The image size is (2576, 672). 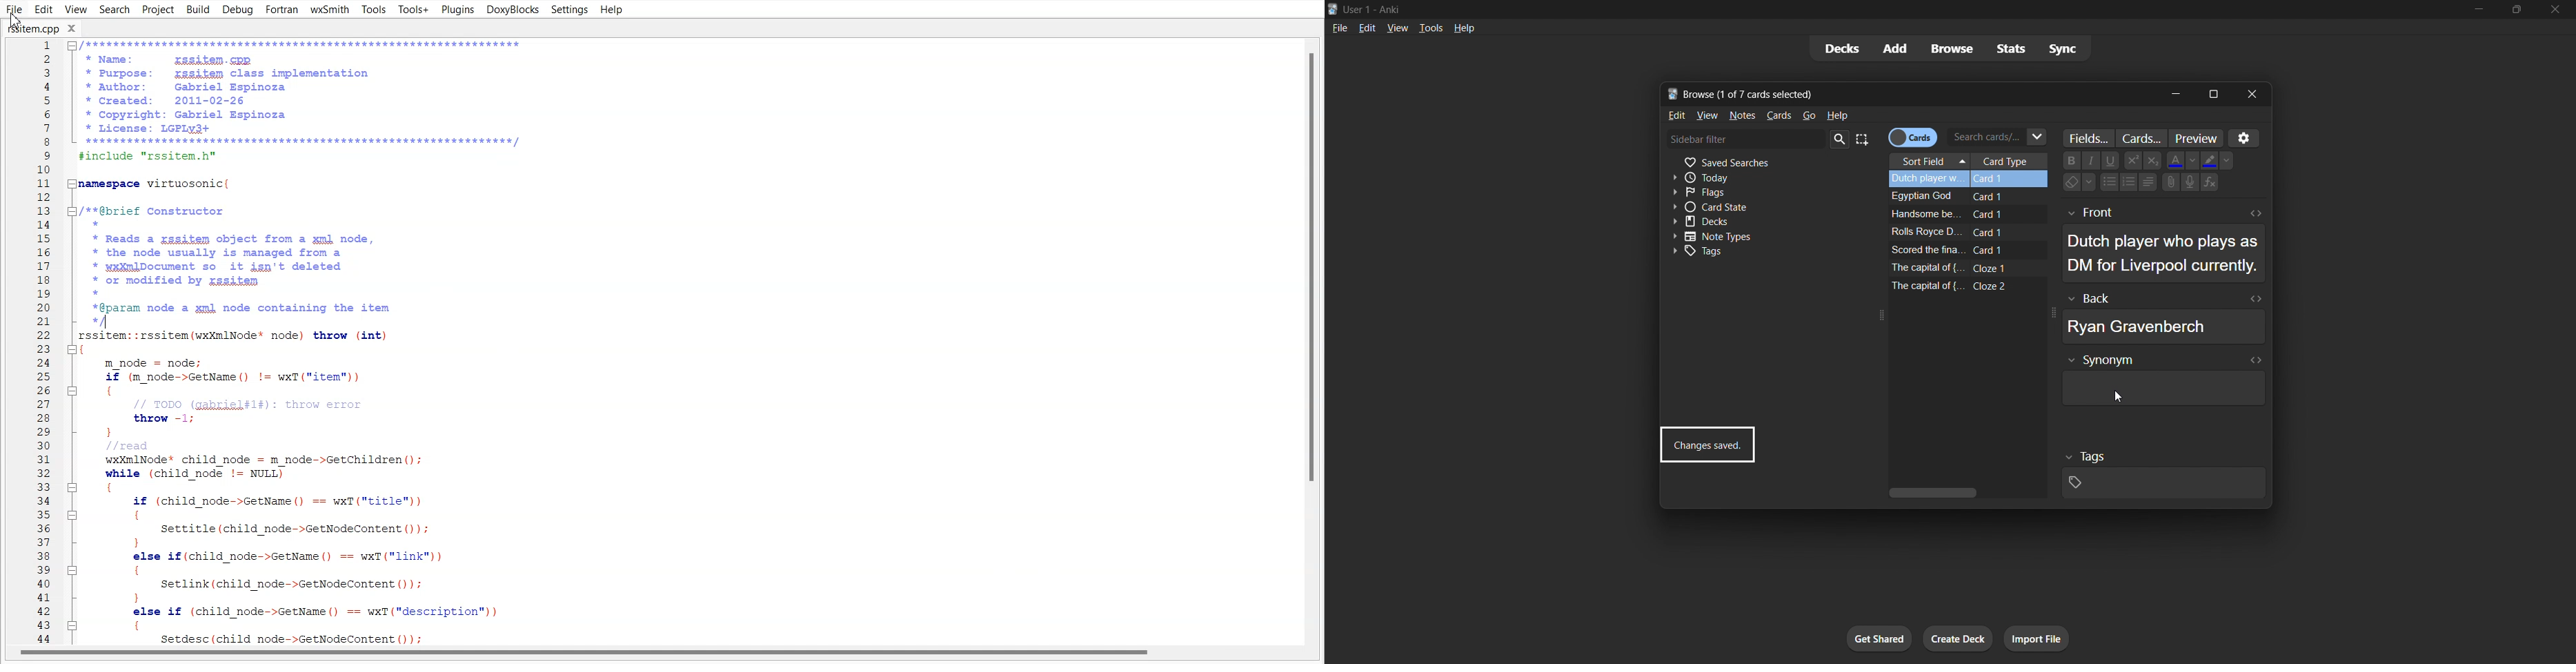 What do you see at coordinates (2159, 318) in the screenshot?
I see `selected card back data` at bounding box center [2159, 318].